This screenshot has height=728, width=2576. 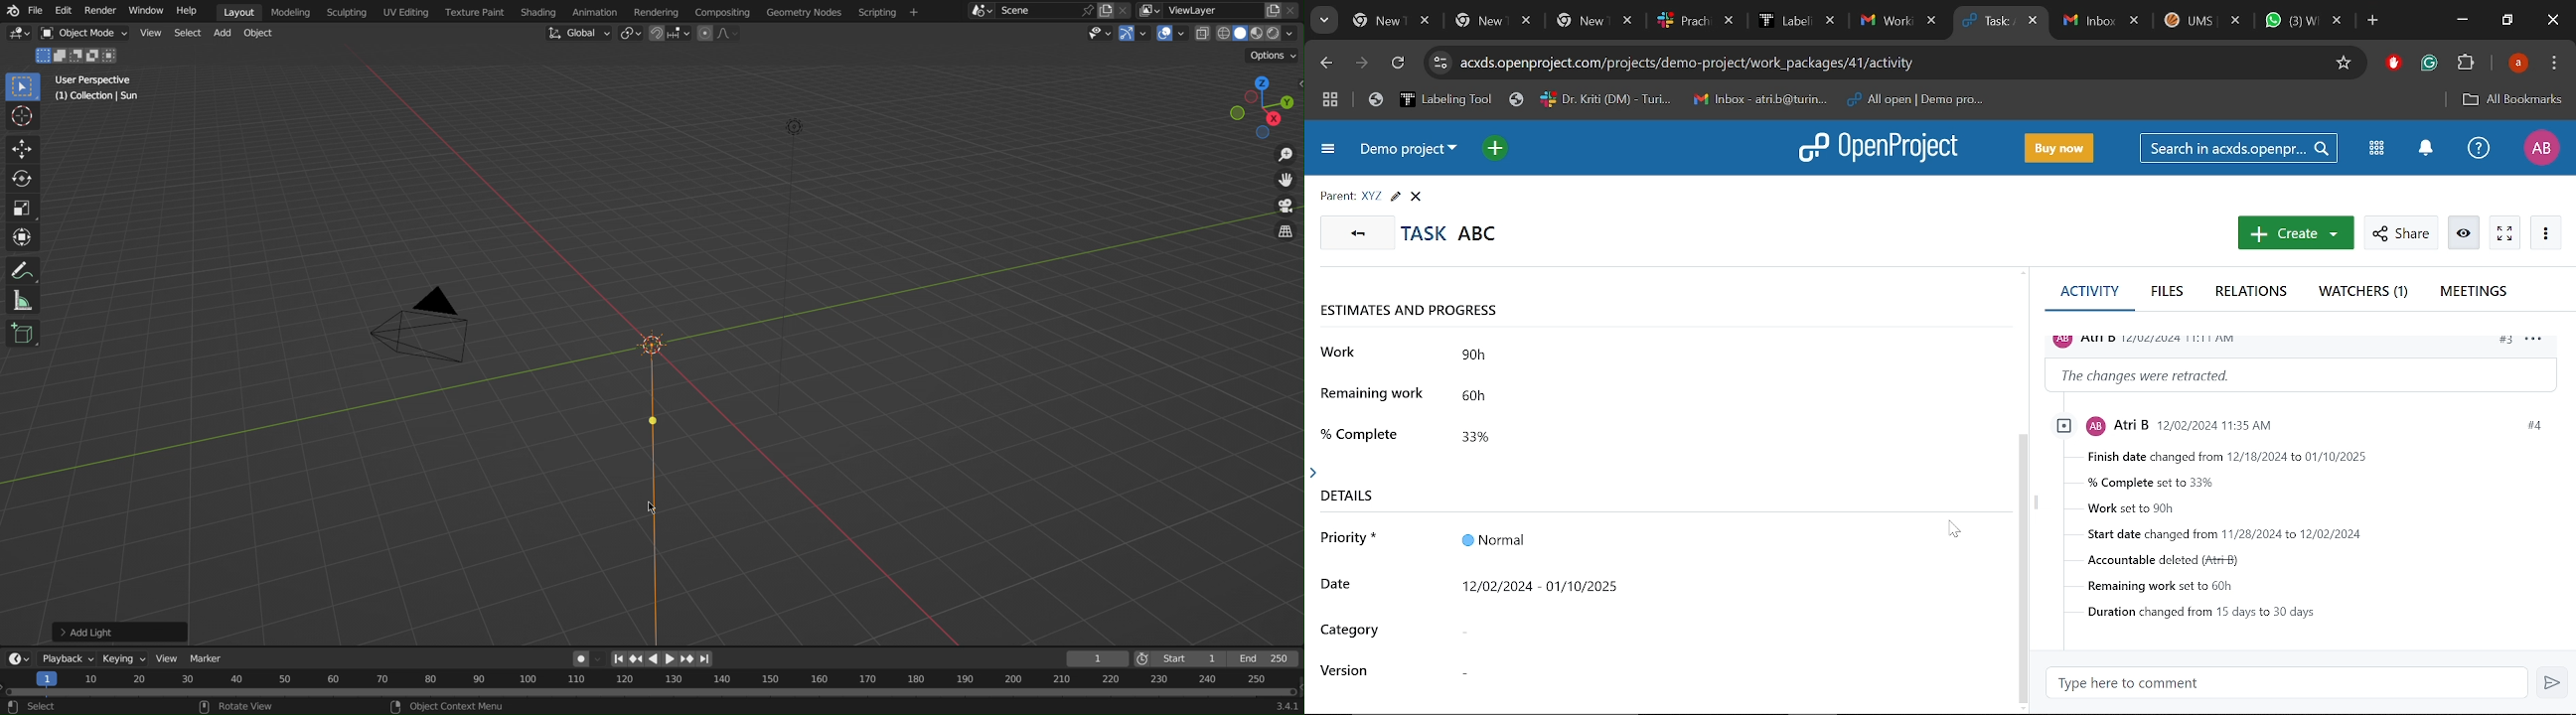 What do you see at coordinates (2026, 565) in the screenshot?
I see `scrollbar` at bounding box center [2026, 565].